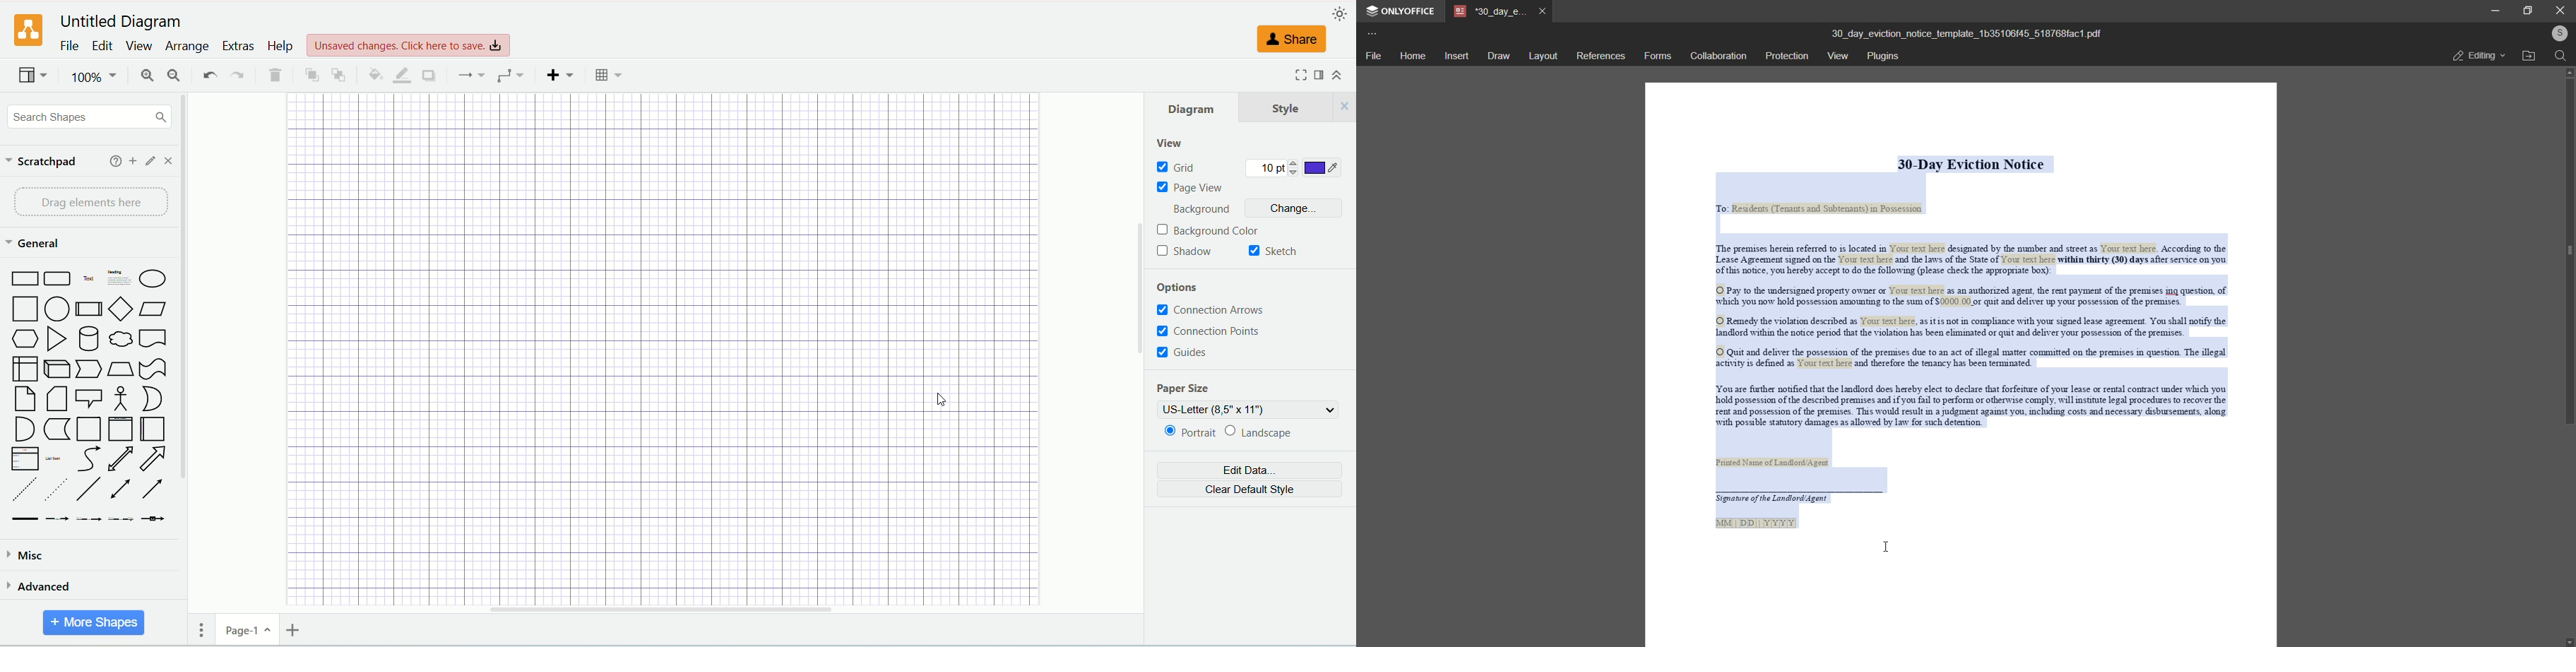 This screenshot has width=2576, height=672. I want to click on List Item, so click(54, 458).